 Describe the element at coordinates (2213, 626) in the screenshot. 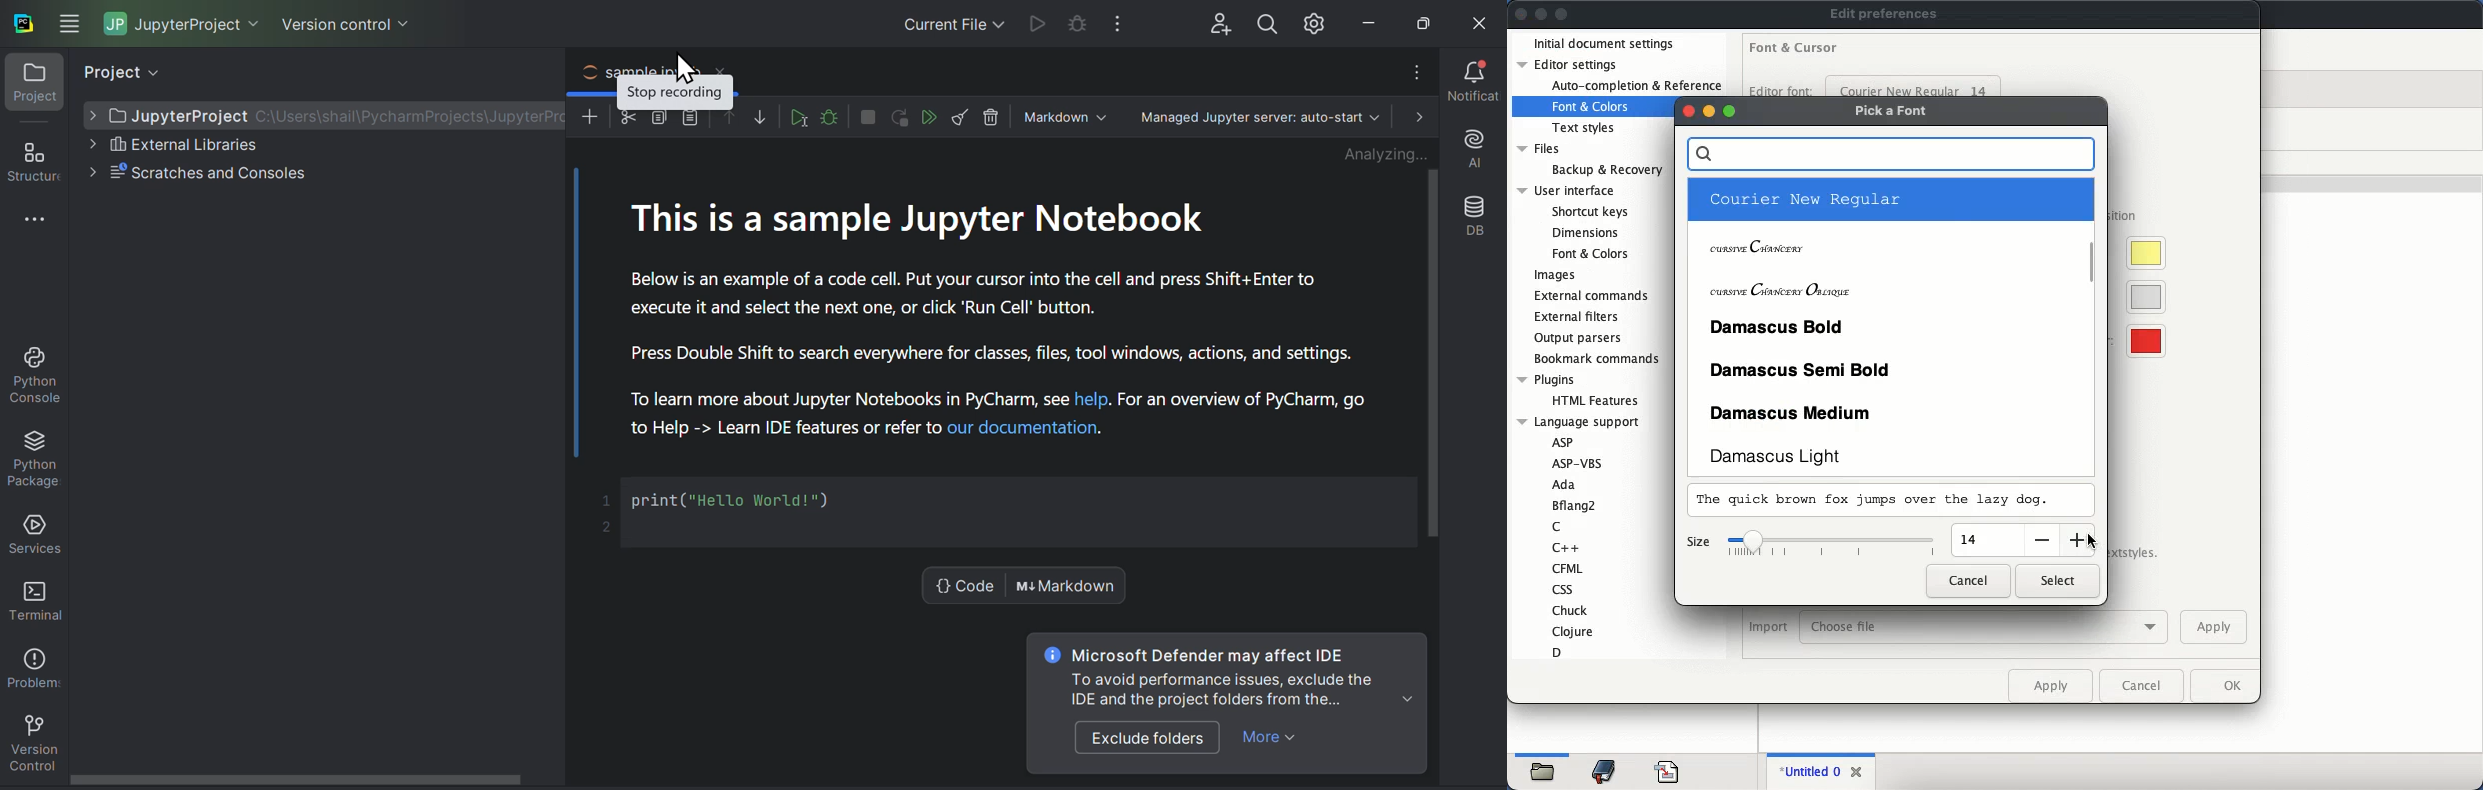

I see `apply` at that location.